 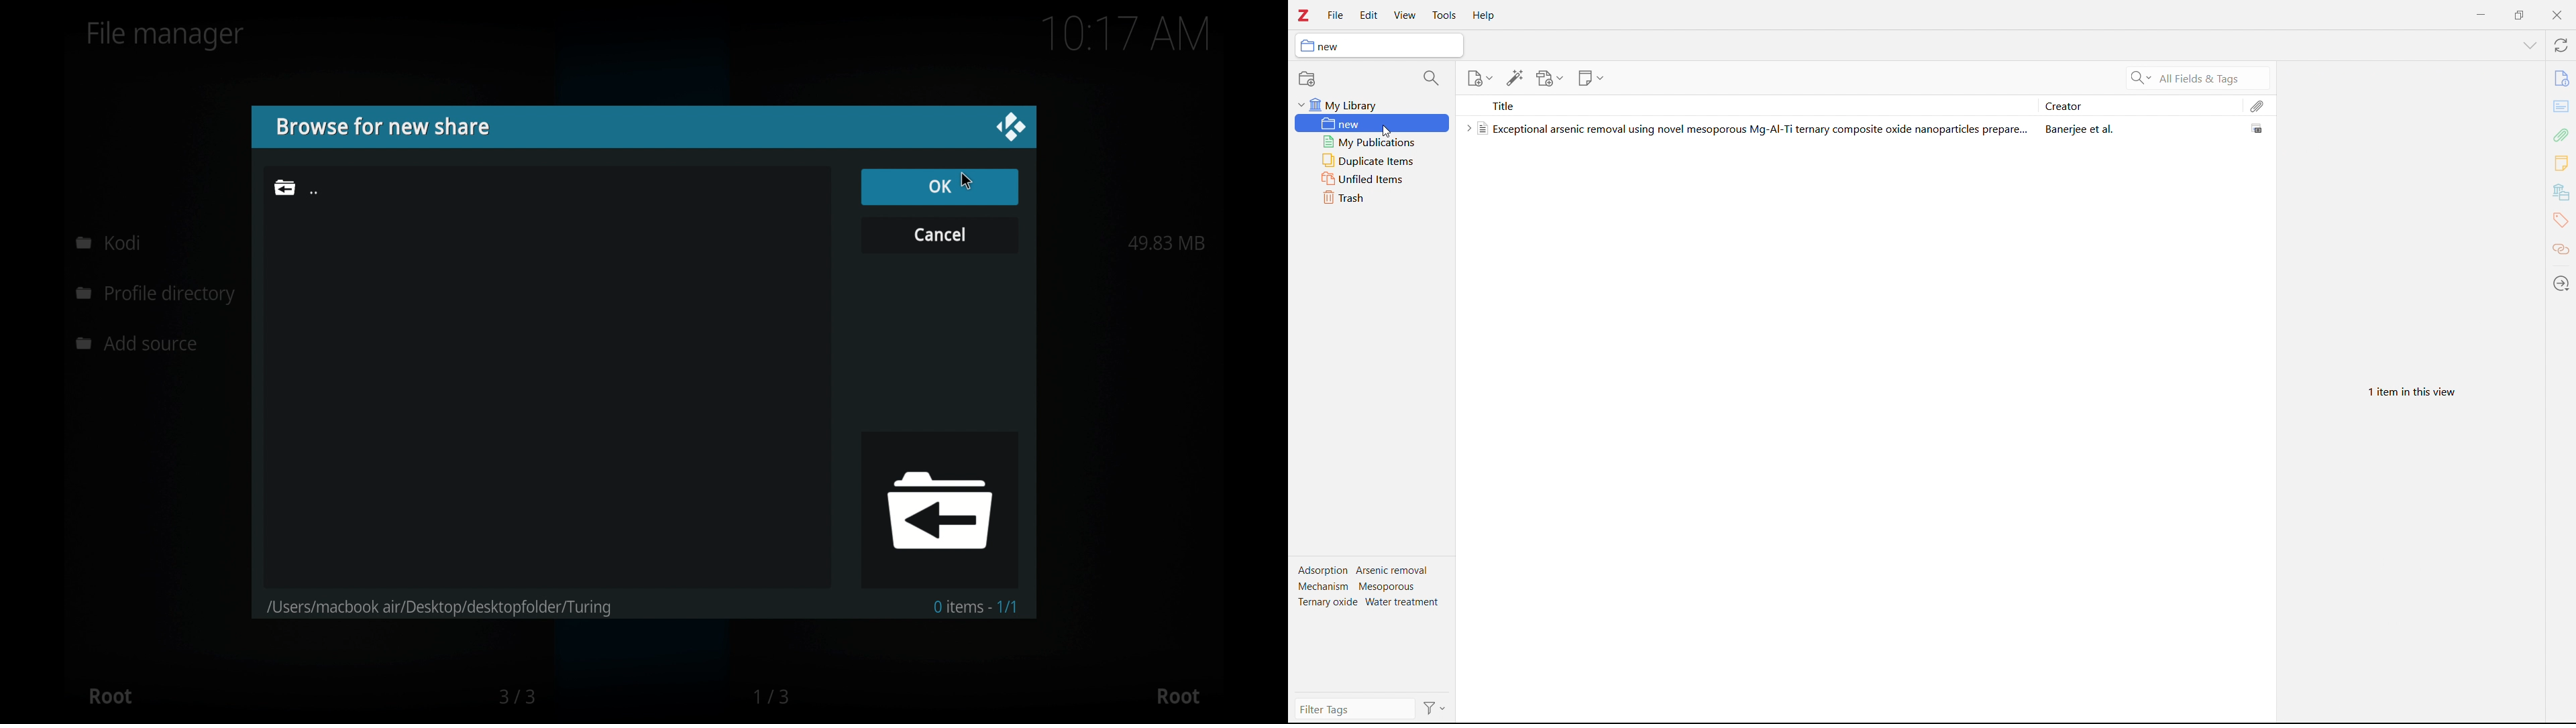 I want to click on title, so click(x=1748, y=105).